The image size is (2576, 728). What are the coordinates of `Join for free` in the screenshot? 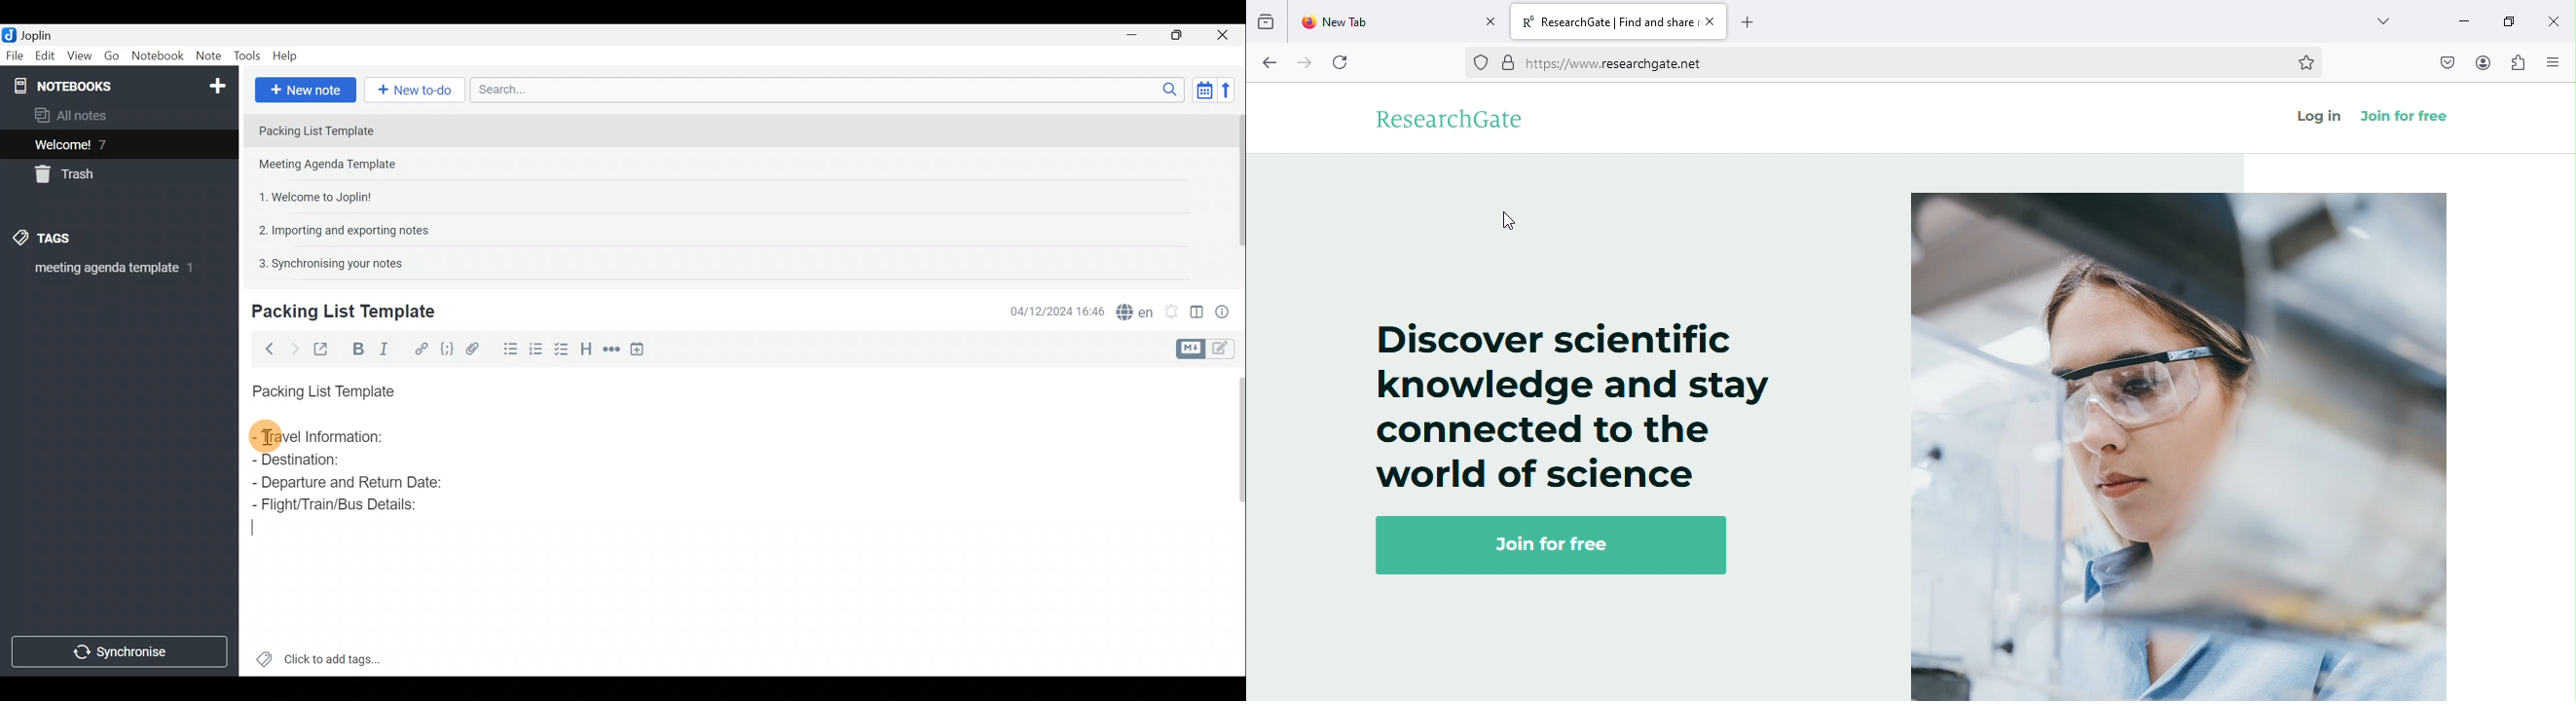 It's located at (1552, 545).